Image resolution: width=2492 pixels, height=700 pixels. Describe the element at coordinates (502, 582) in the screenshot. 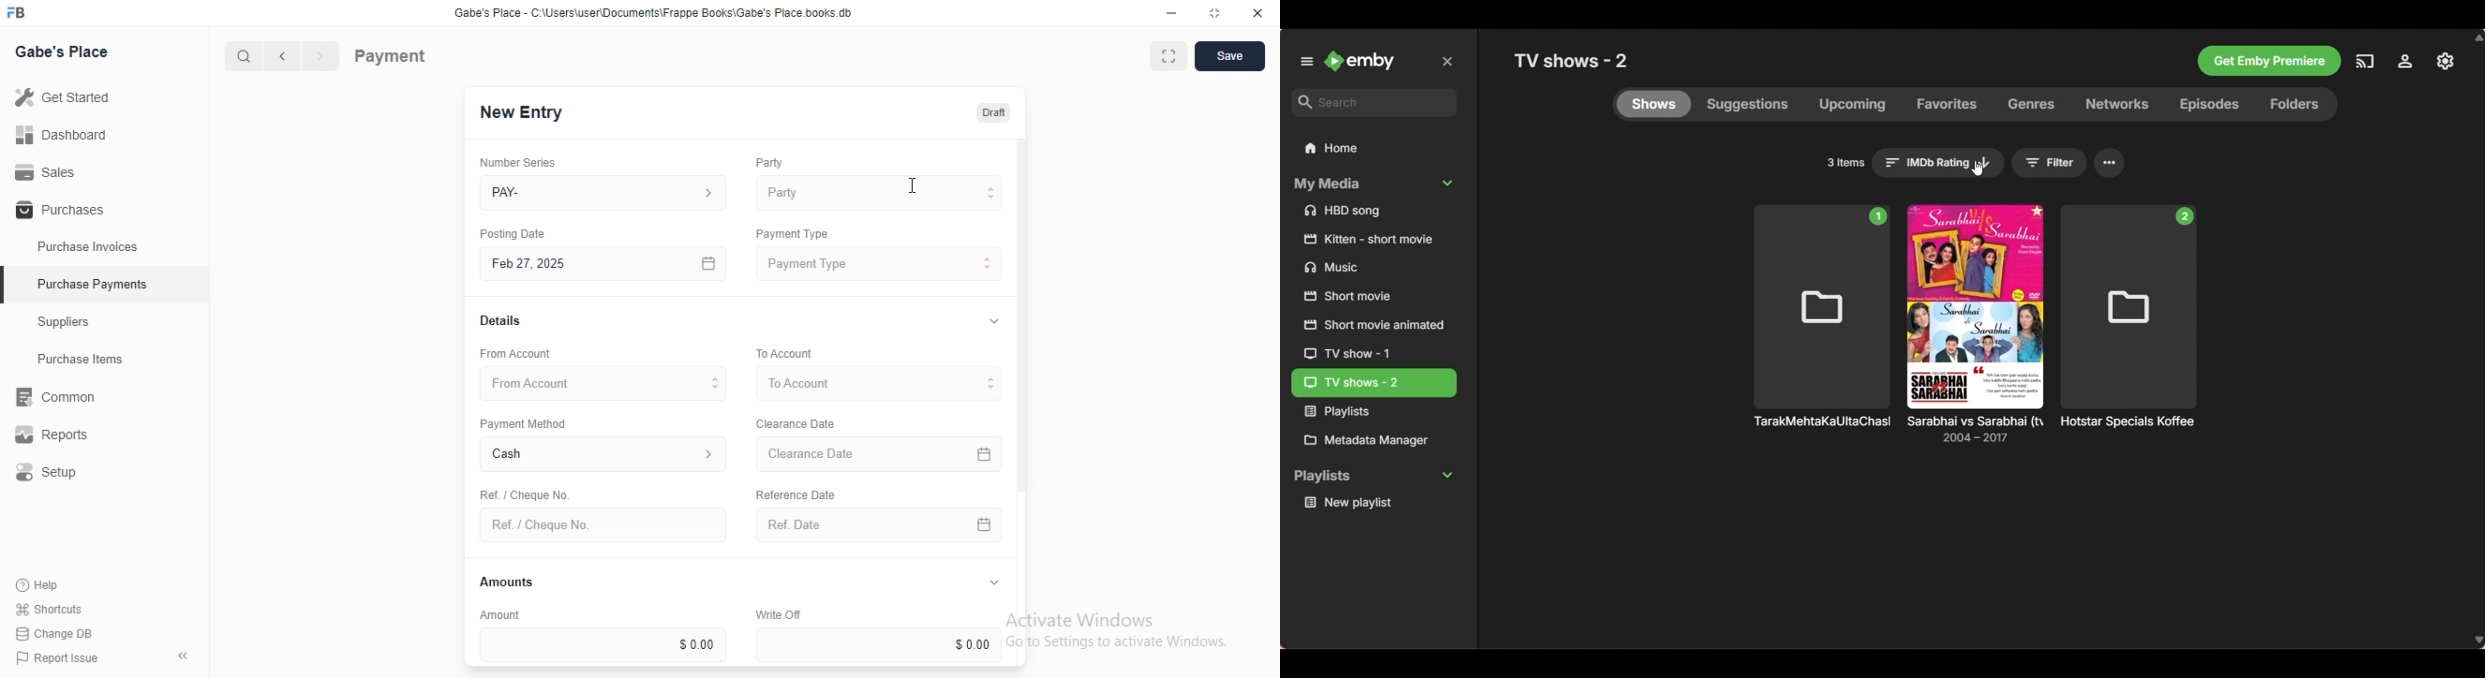

I see `Amounts` at that location.